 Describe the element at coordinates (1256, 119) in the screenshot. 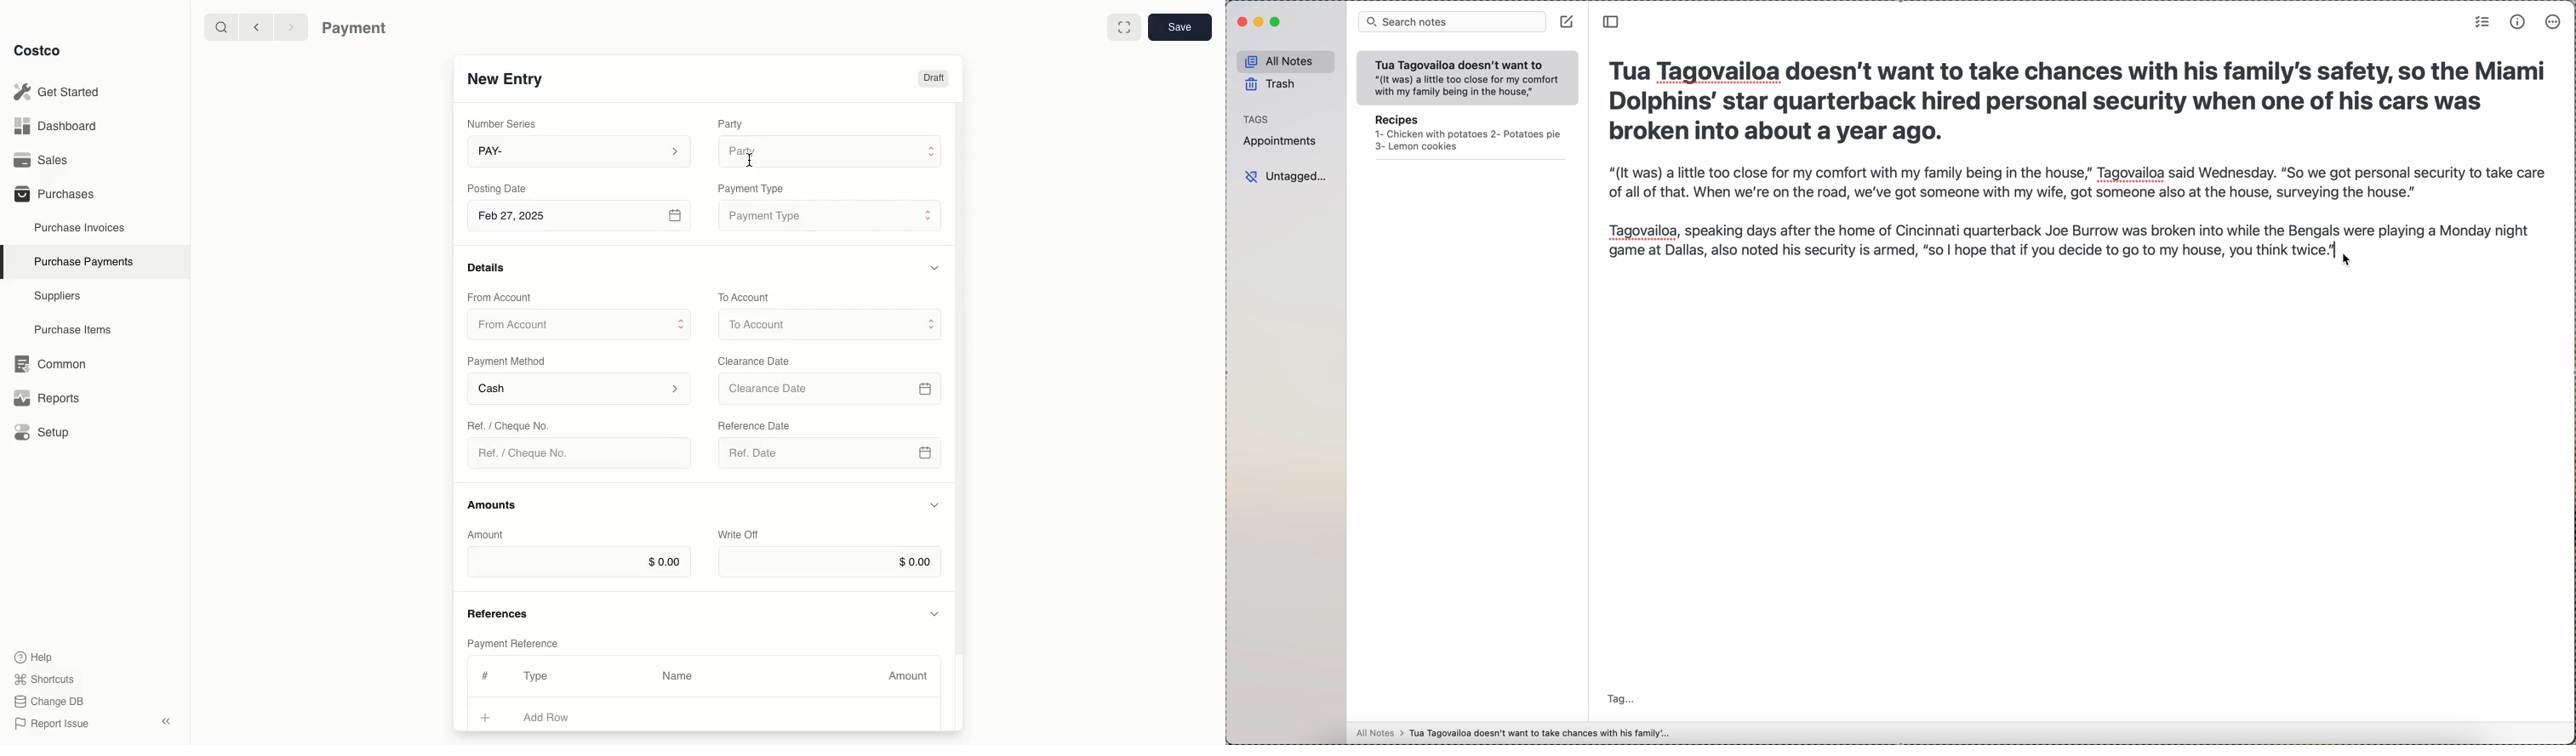

I see `tags` at that location.